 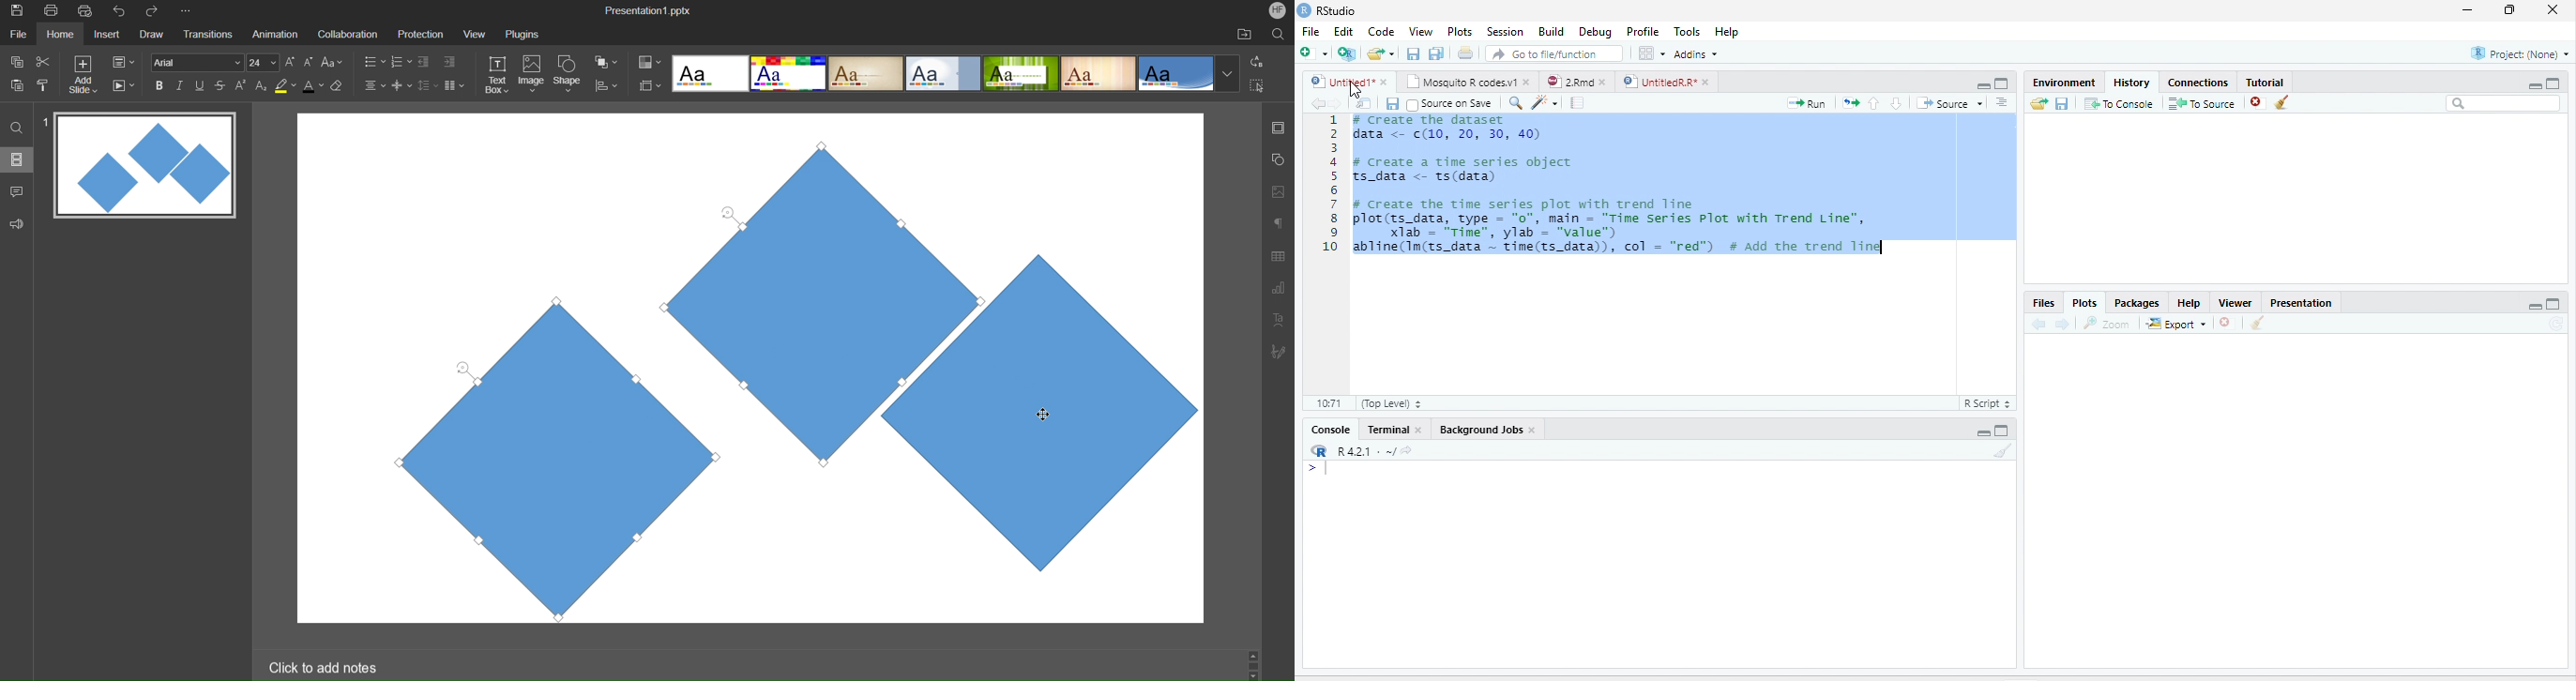 What do you see at coordinates (2062, 103) in the screenshot?
I see `Save history into a file` at bounding box center [2062, 103].